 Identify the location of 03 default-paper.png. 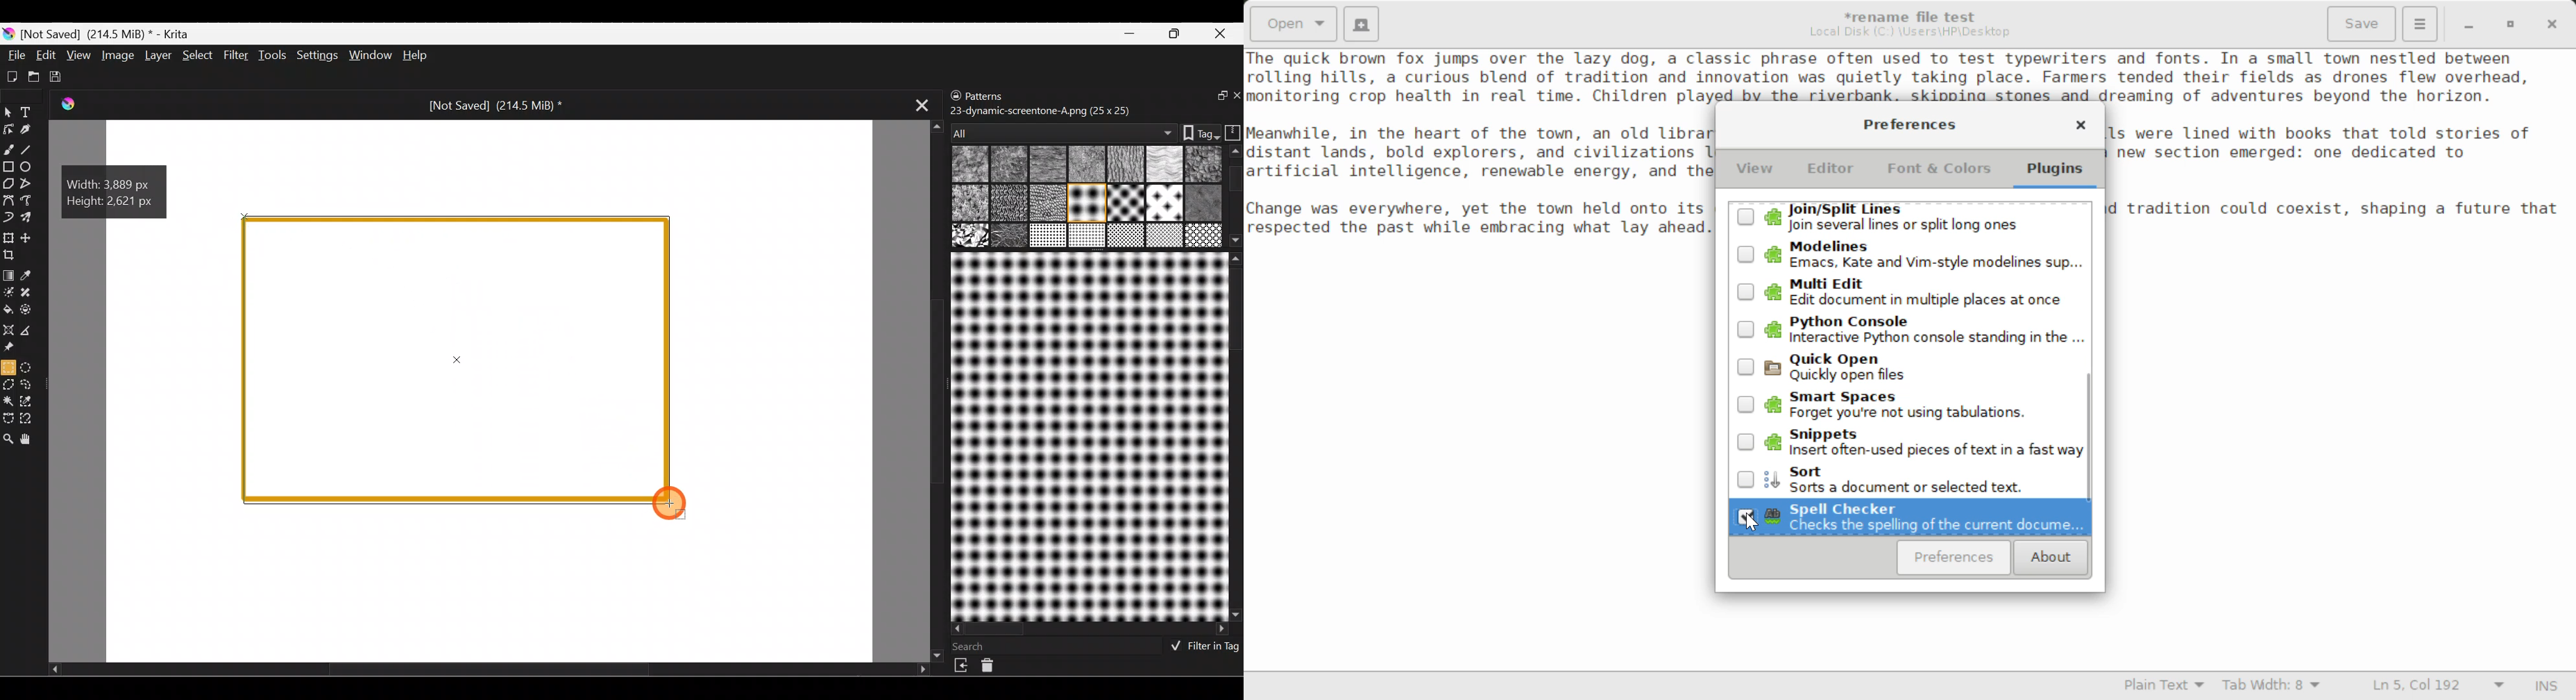
(1084, 165).